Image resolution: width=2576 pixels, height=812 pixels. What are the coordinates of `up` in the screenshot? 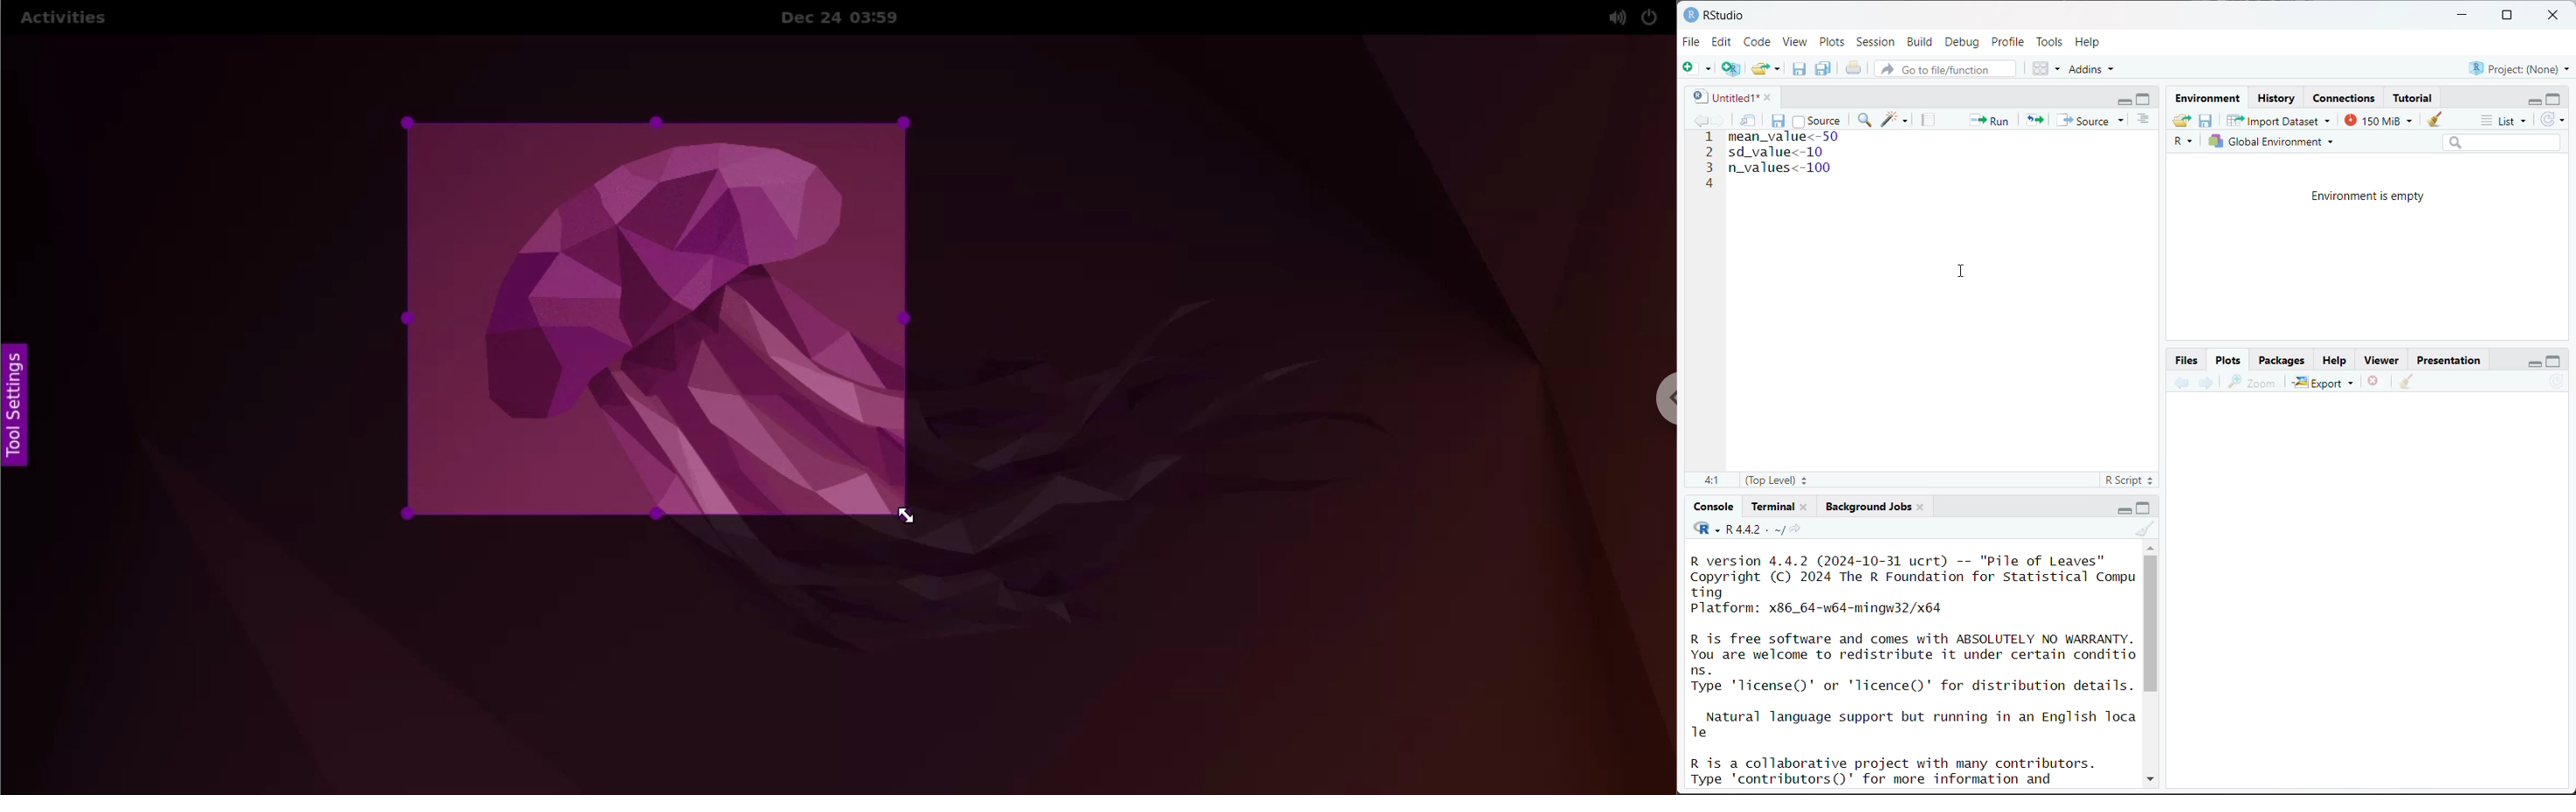 It's located at (2150, 546).